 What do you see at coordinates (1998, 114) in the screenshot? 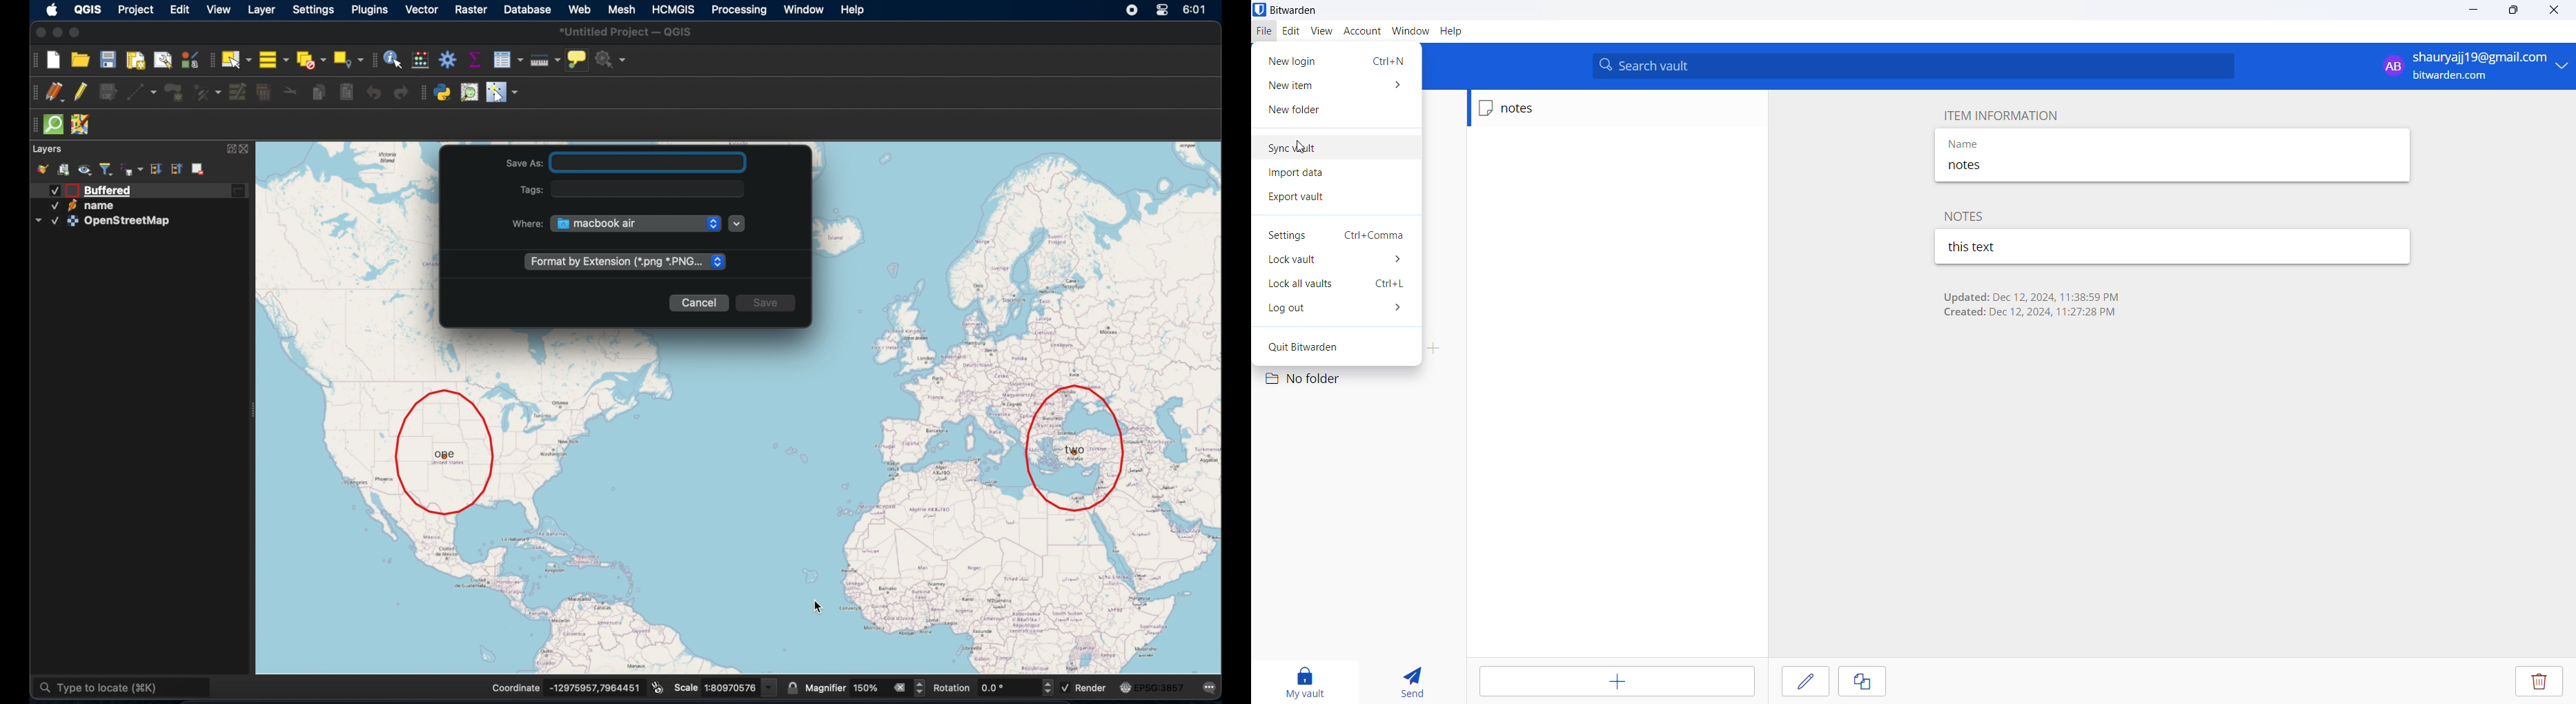
I see `Item information` at bounding box center [1998, 114].